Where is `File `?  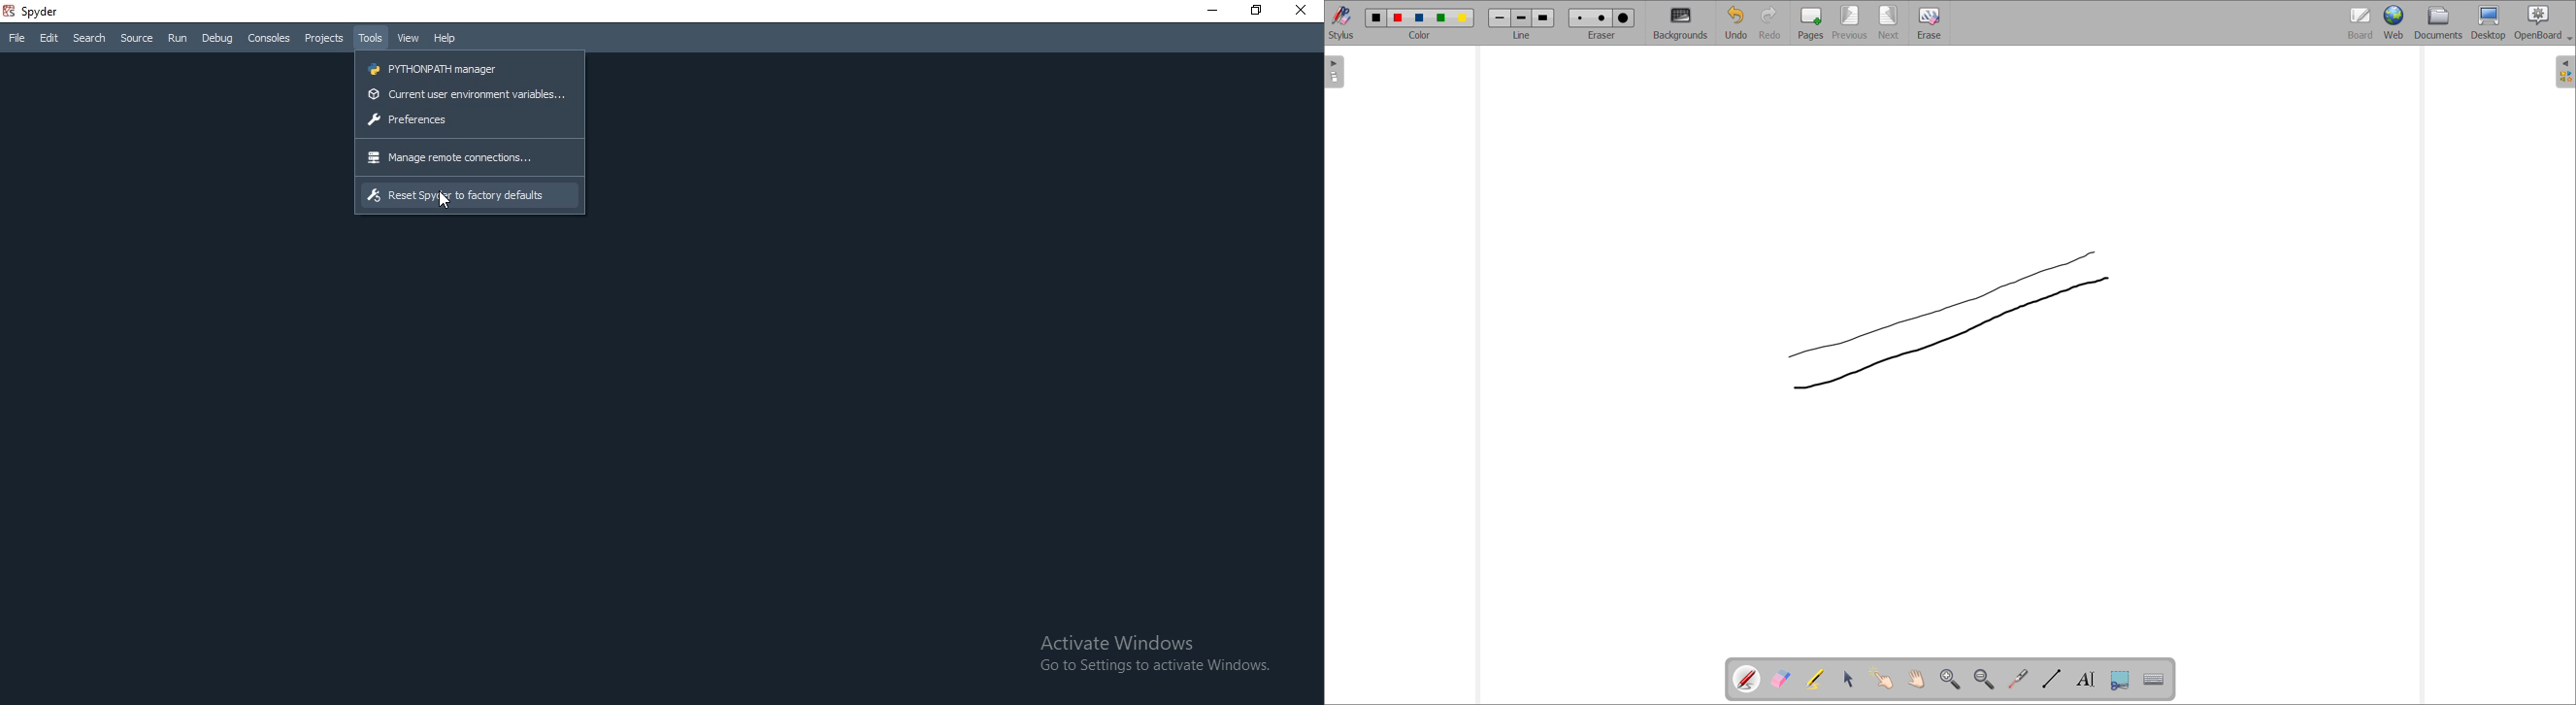 File  is located at coordinates (17, 38).